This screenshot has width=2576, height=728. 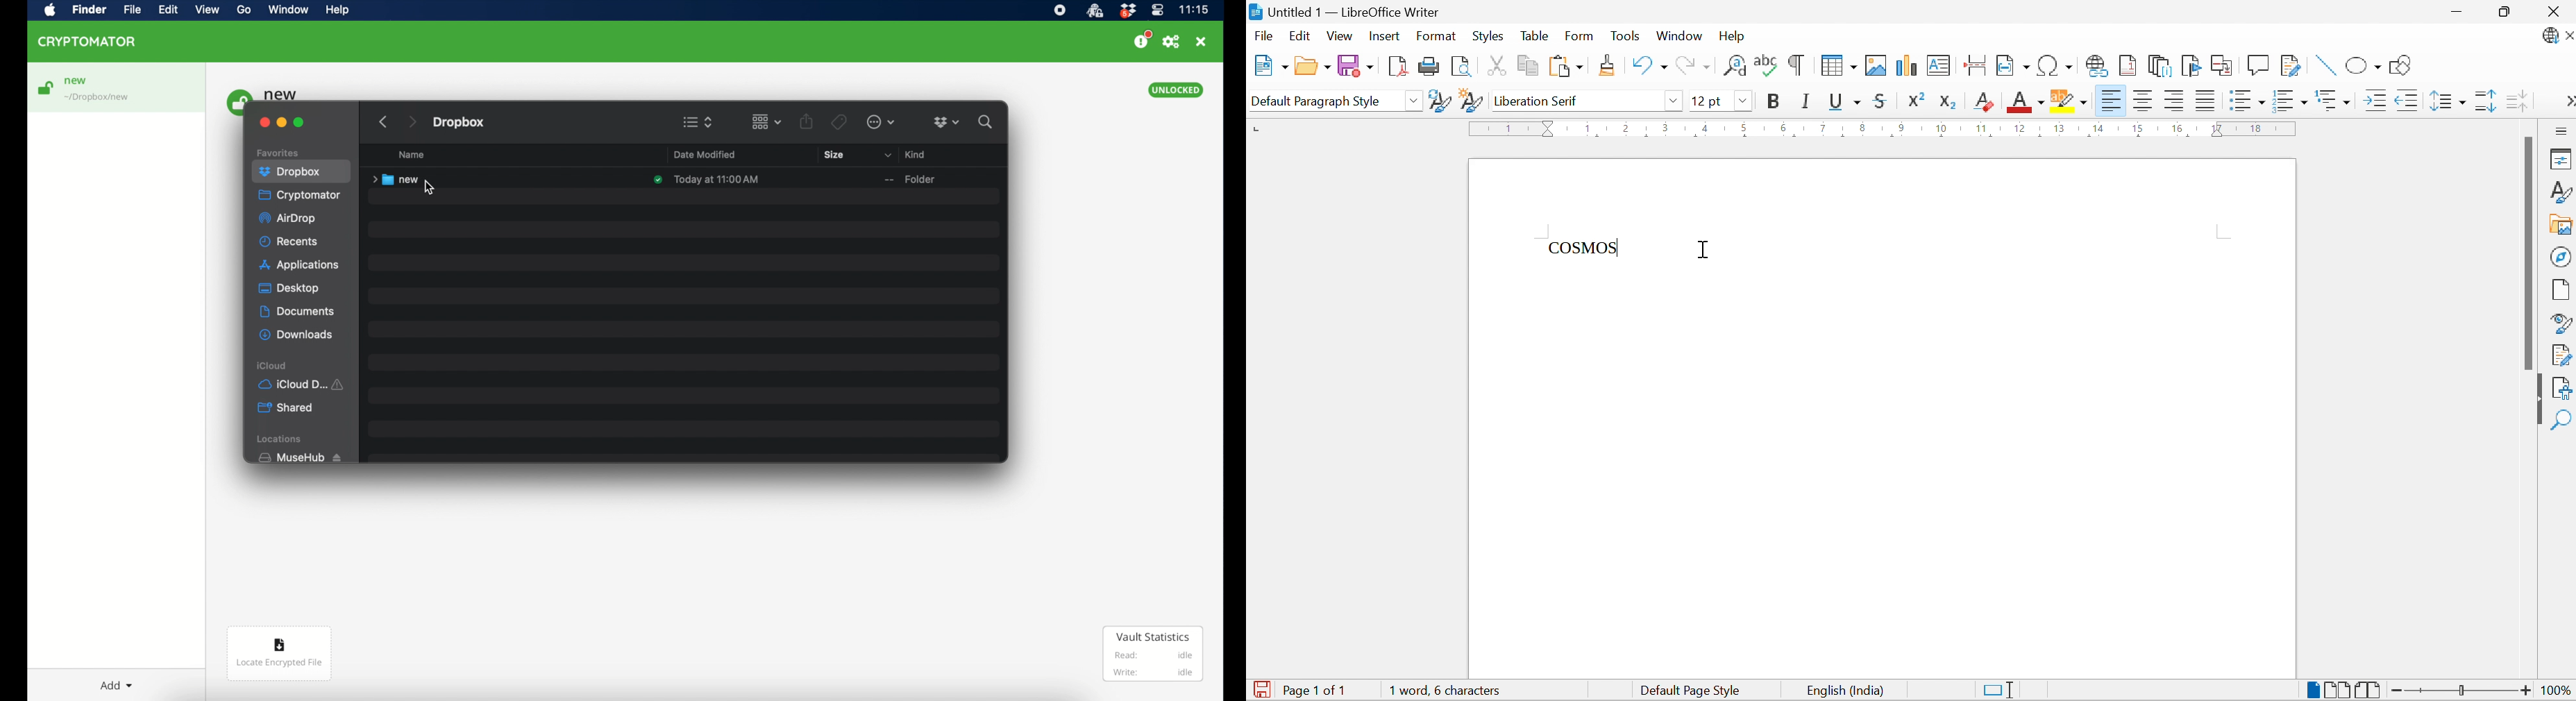 What do you see at coordinates (1346, 11) in the screenshot?
I see `Untitled 1 - LibreOffice Writer` at bounding box center [1346, 11].